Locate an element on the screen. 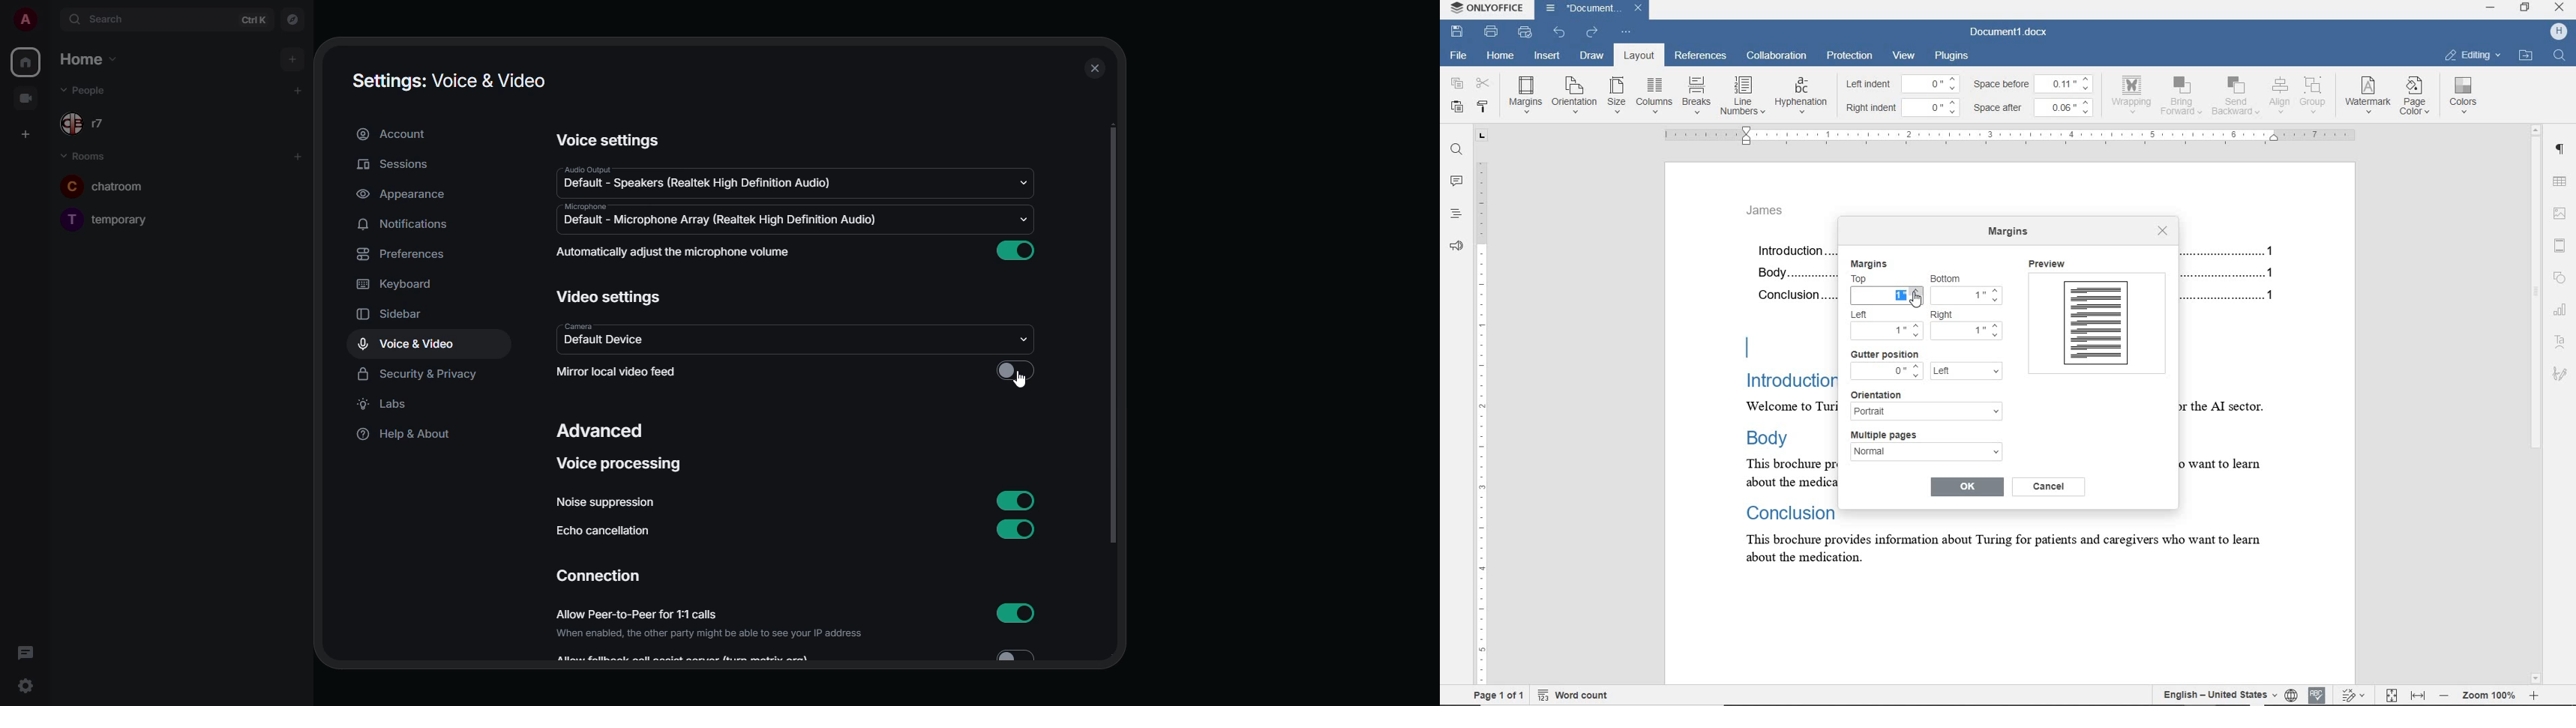 This screenshot has height=728, width=2576. add is located at coordinates (289, 58).